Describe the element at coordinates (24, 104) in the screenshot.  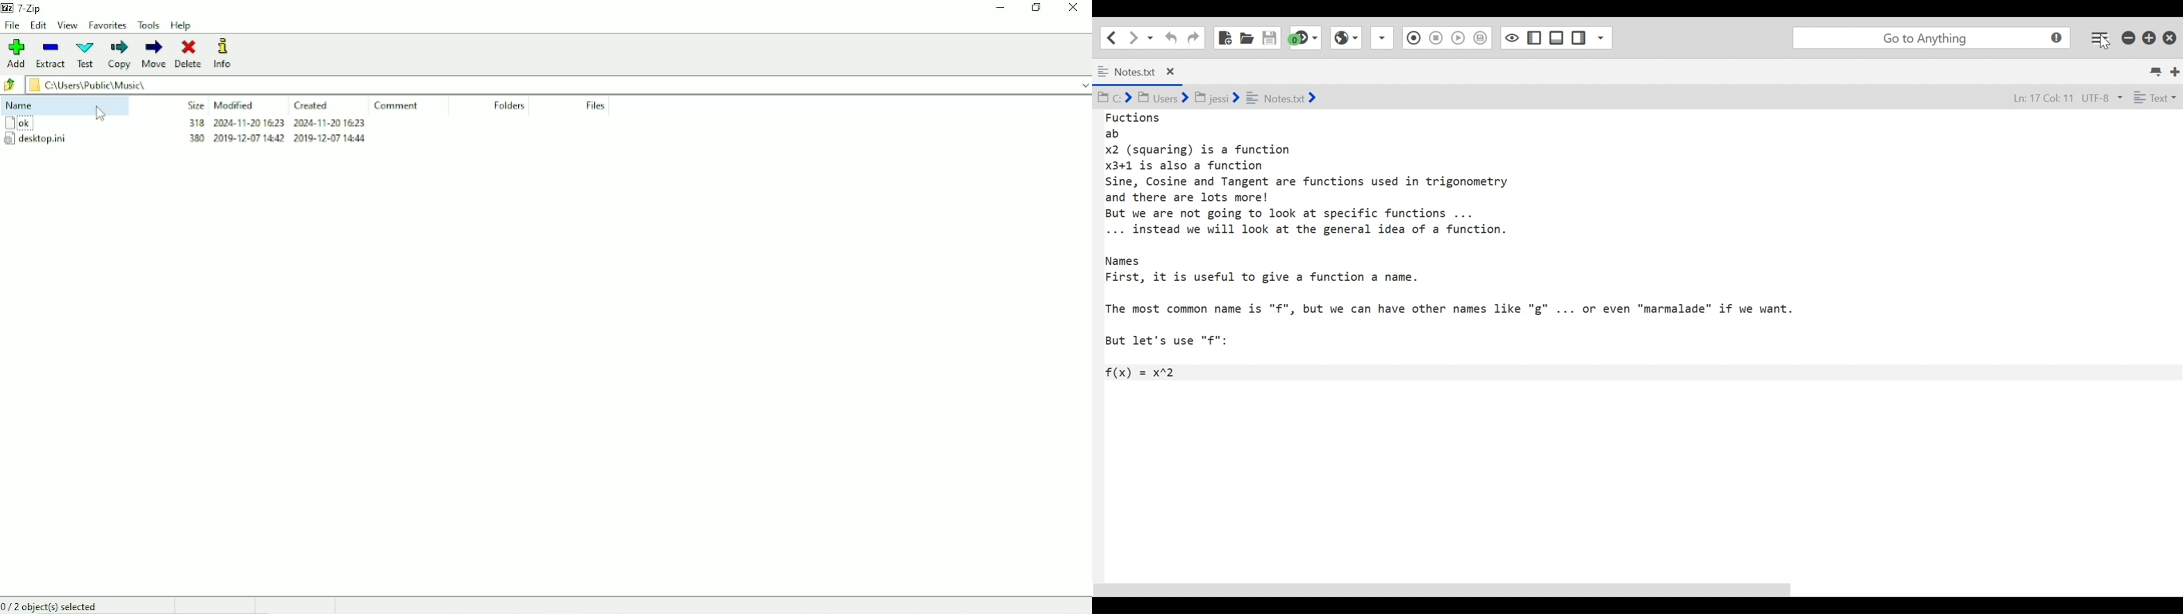
I see `Name` at that location.